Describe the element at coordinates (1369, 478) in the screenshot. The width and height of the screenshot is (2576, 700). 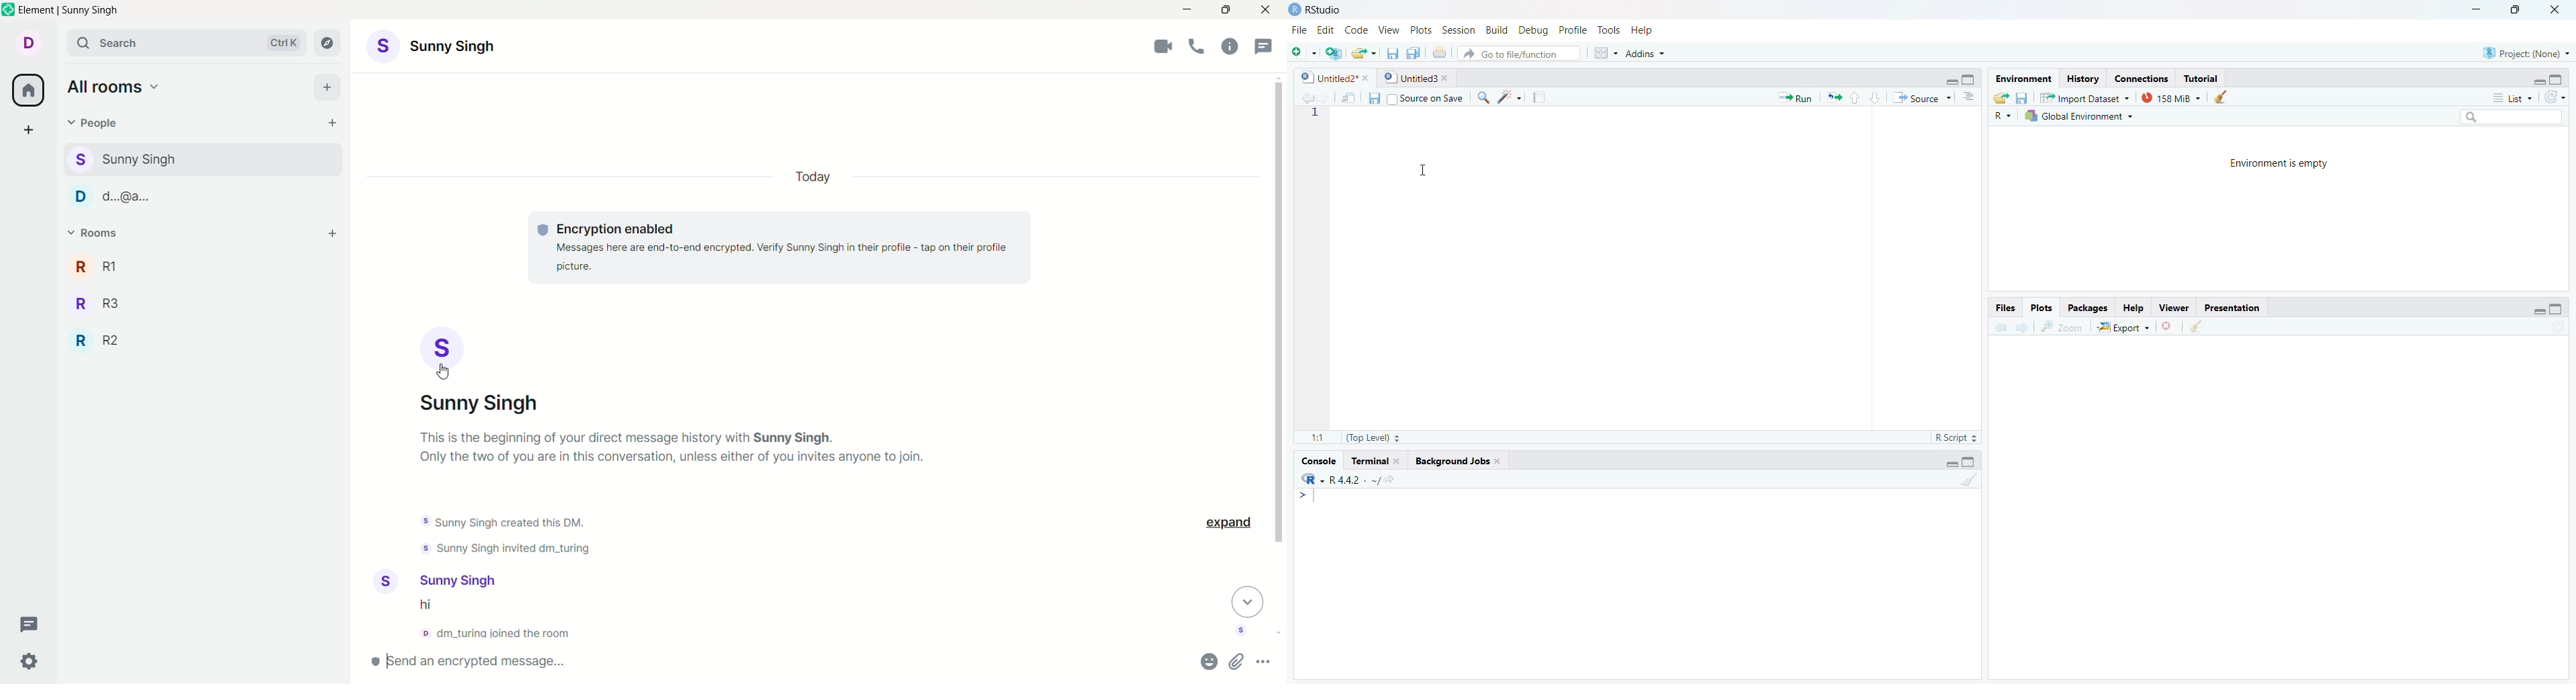
I see `R442 - ~/` at that location.